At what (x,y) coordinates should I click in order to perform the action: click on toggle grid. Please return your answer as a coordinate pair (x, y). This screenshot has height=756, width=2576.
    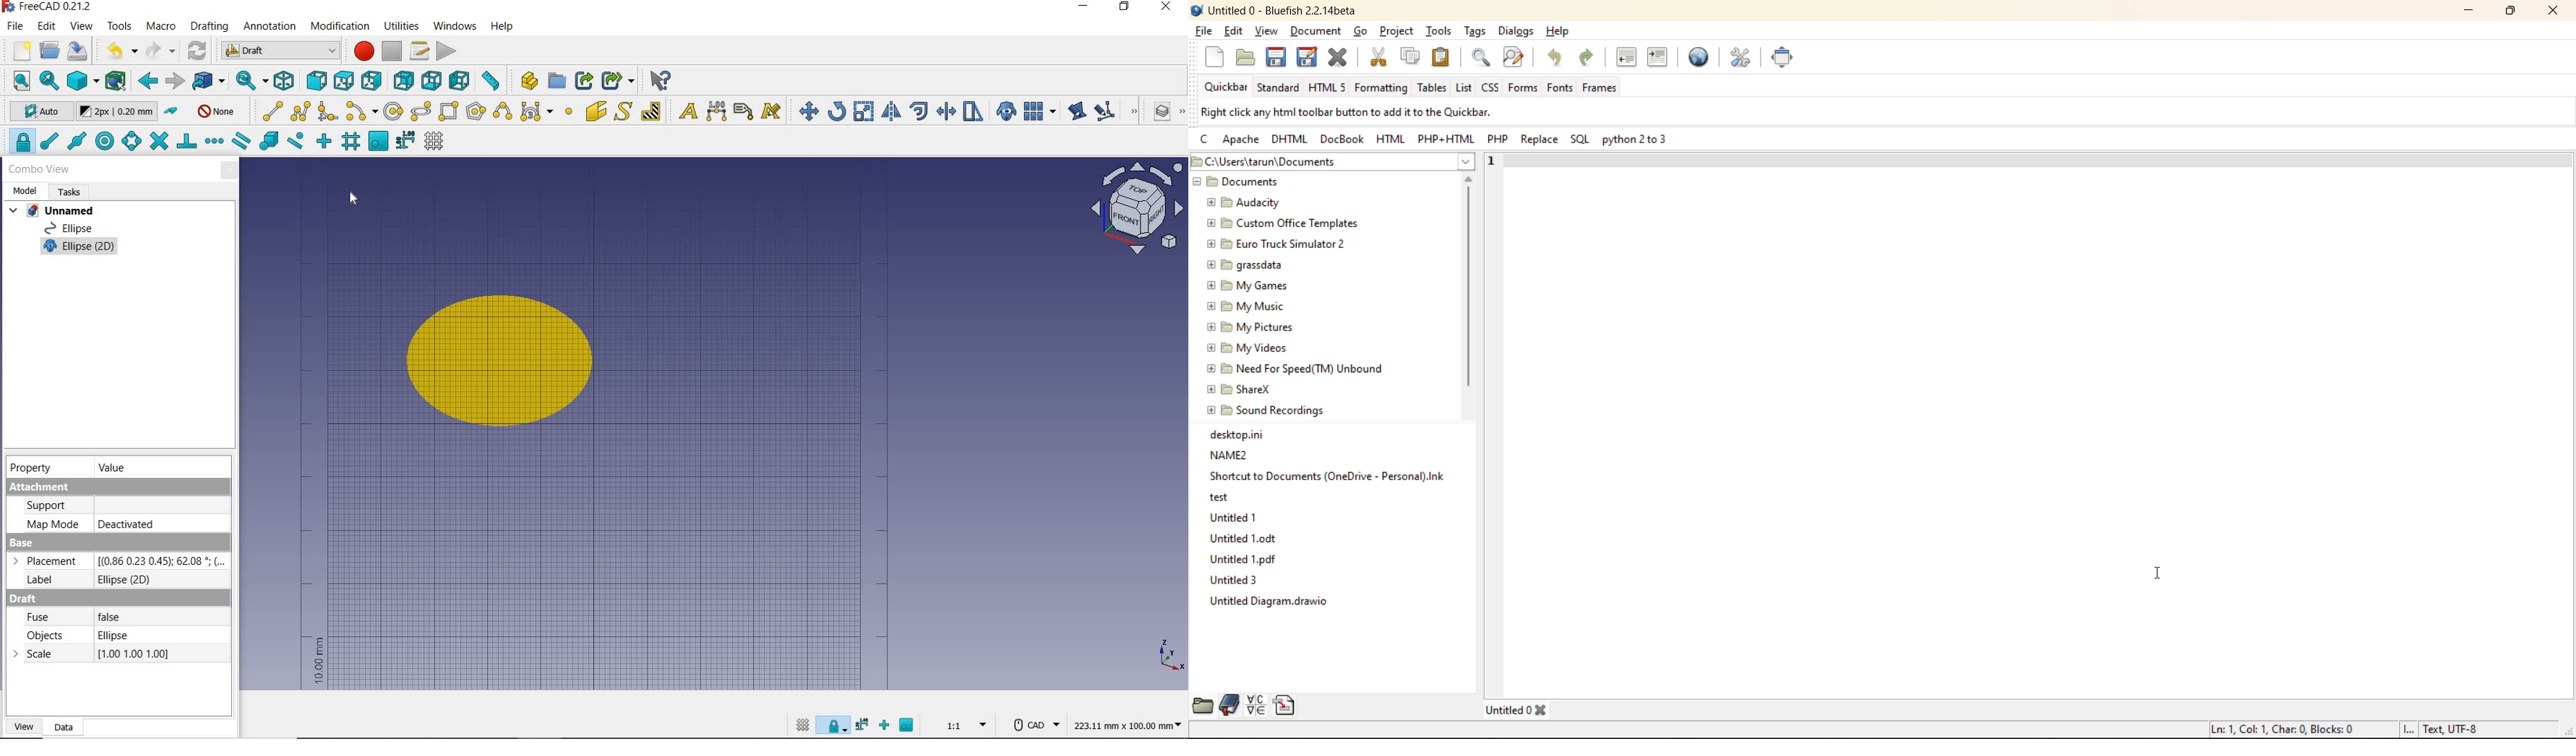
    Looking at the image, I should click on (801, 726).